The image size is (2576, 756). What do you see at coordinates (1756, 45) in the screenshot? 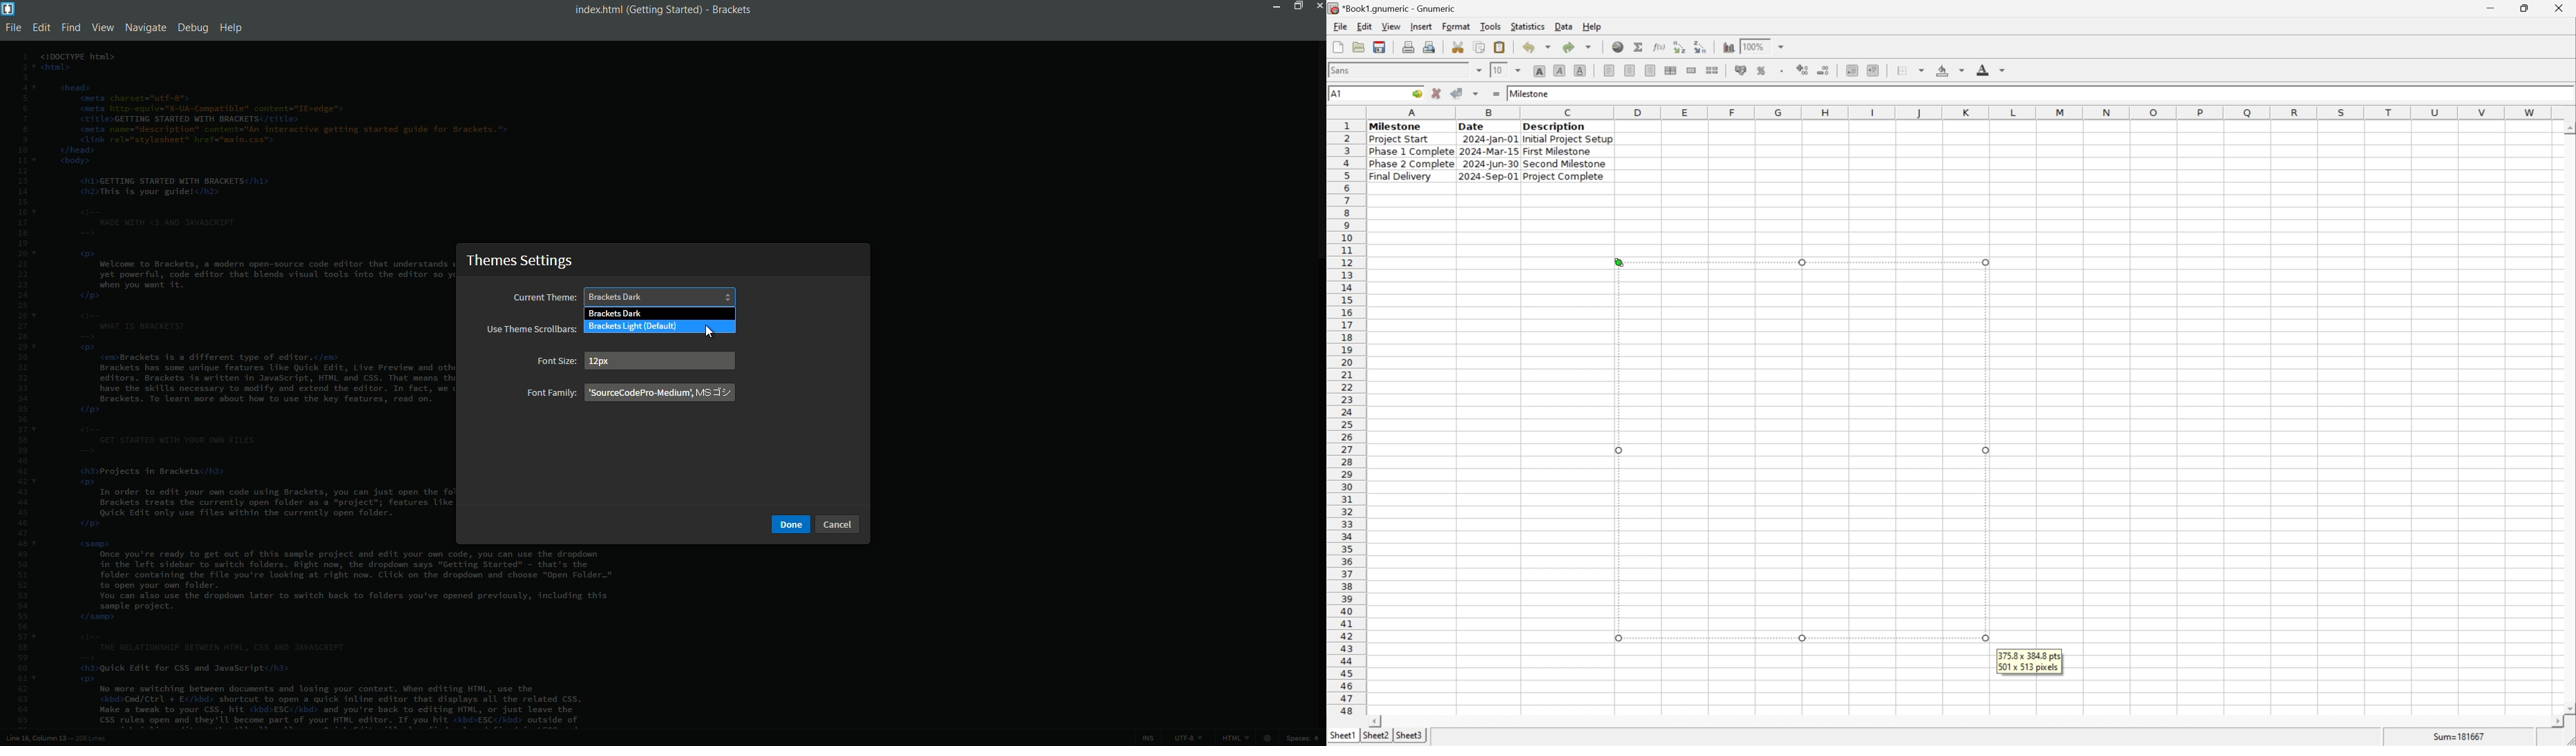
I see `100%` at bounding box center [1756, 45].